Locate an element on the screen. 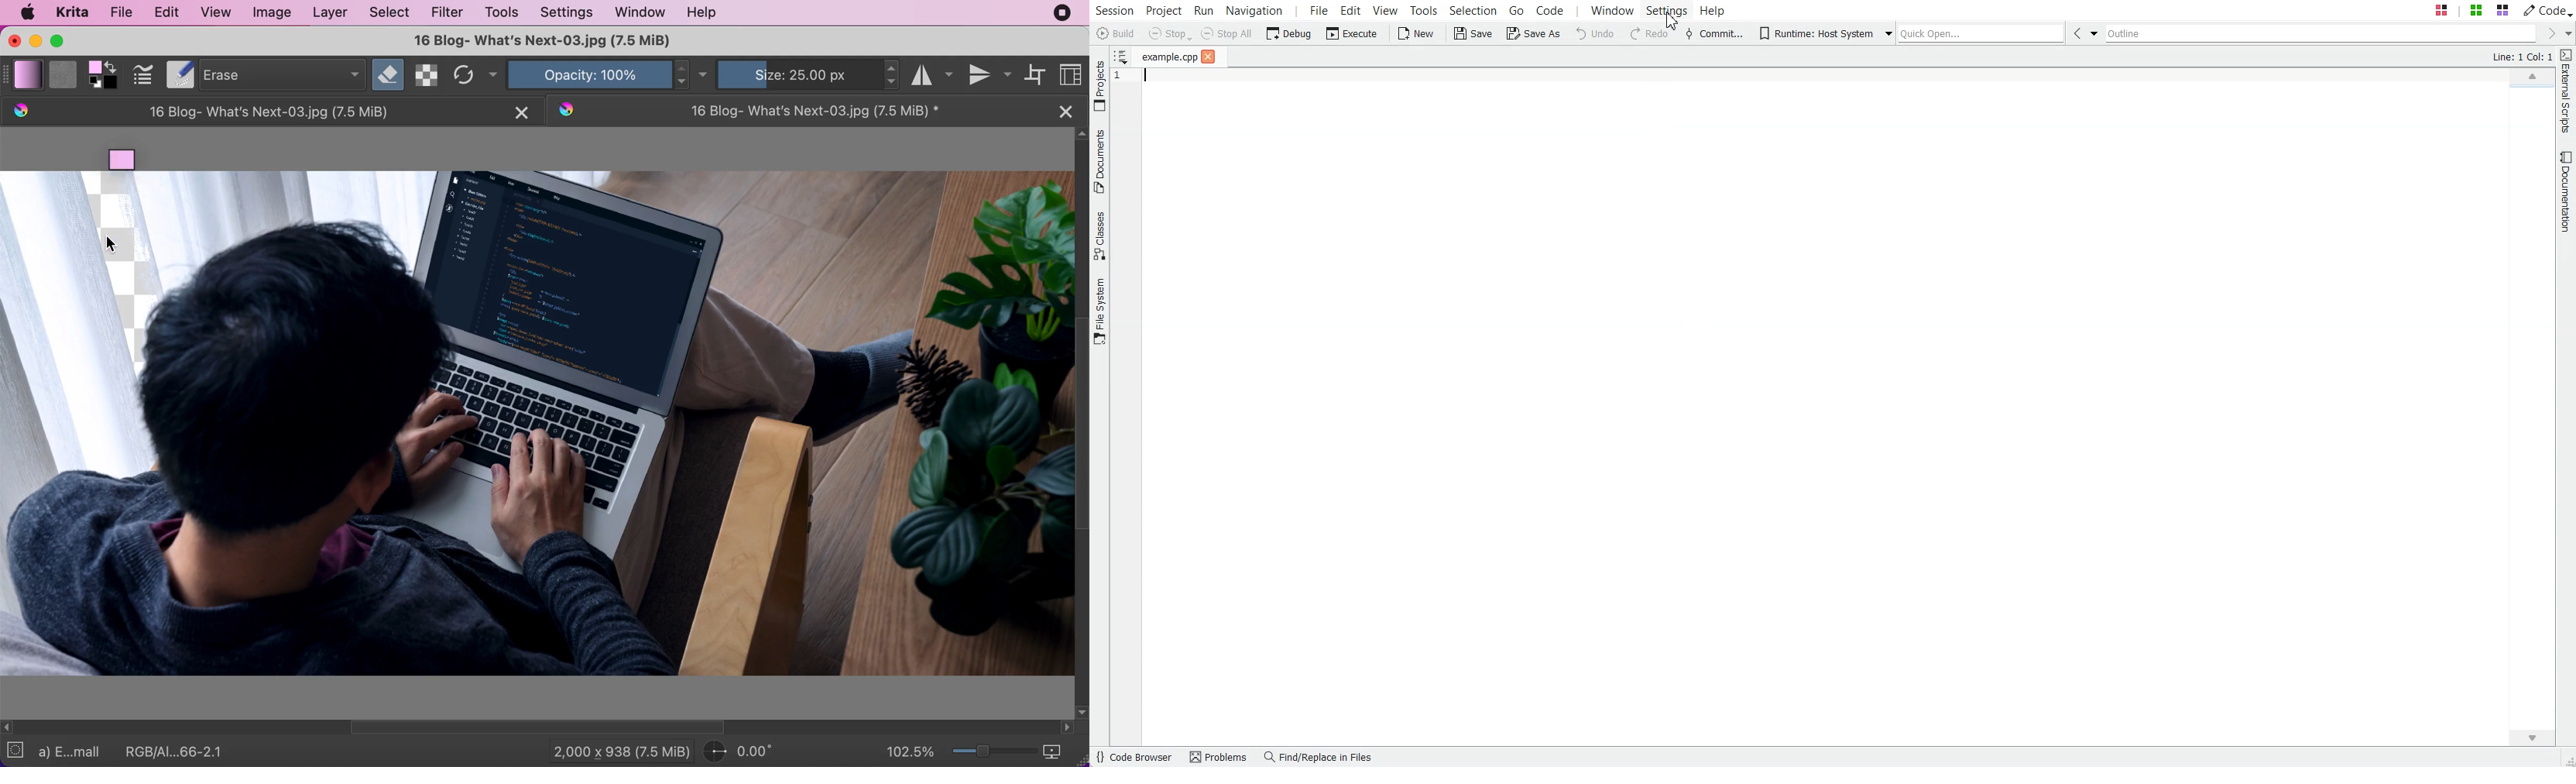 This screenshot has width=2576, height=784. filter is located at coordinates (451, 14).